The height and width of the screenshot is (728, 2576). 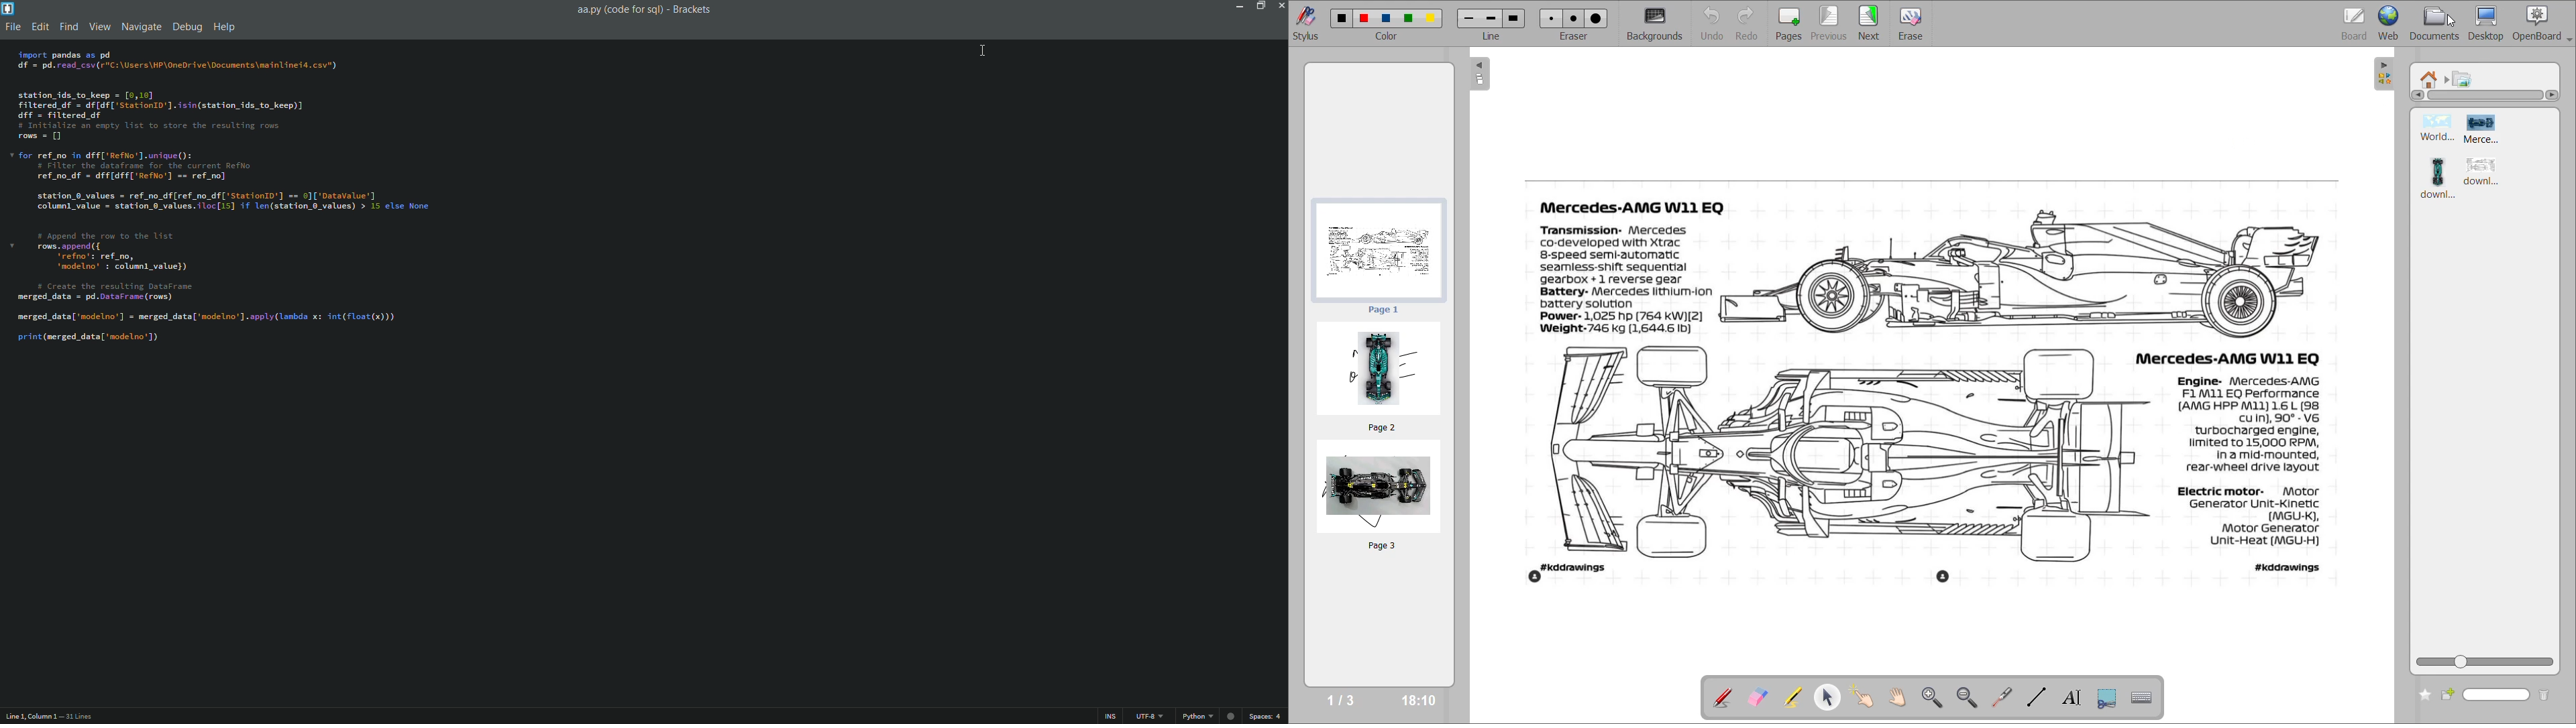 I want to click on File, so click(x=12, y=28).